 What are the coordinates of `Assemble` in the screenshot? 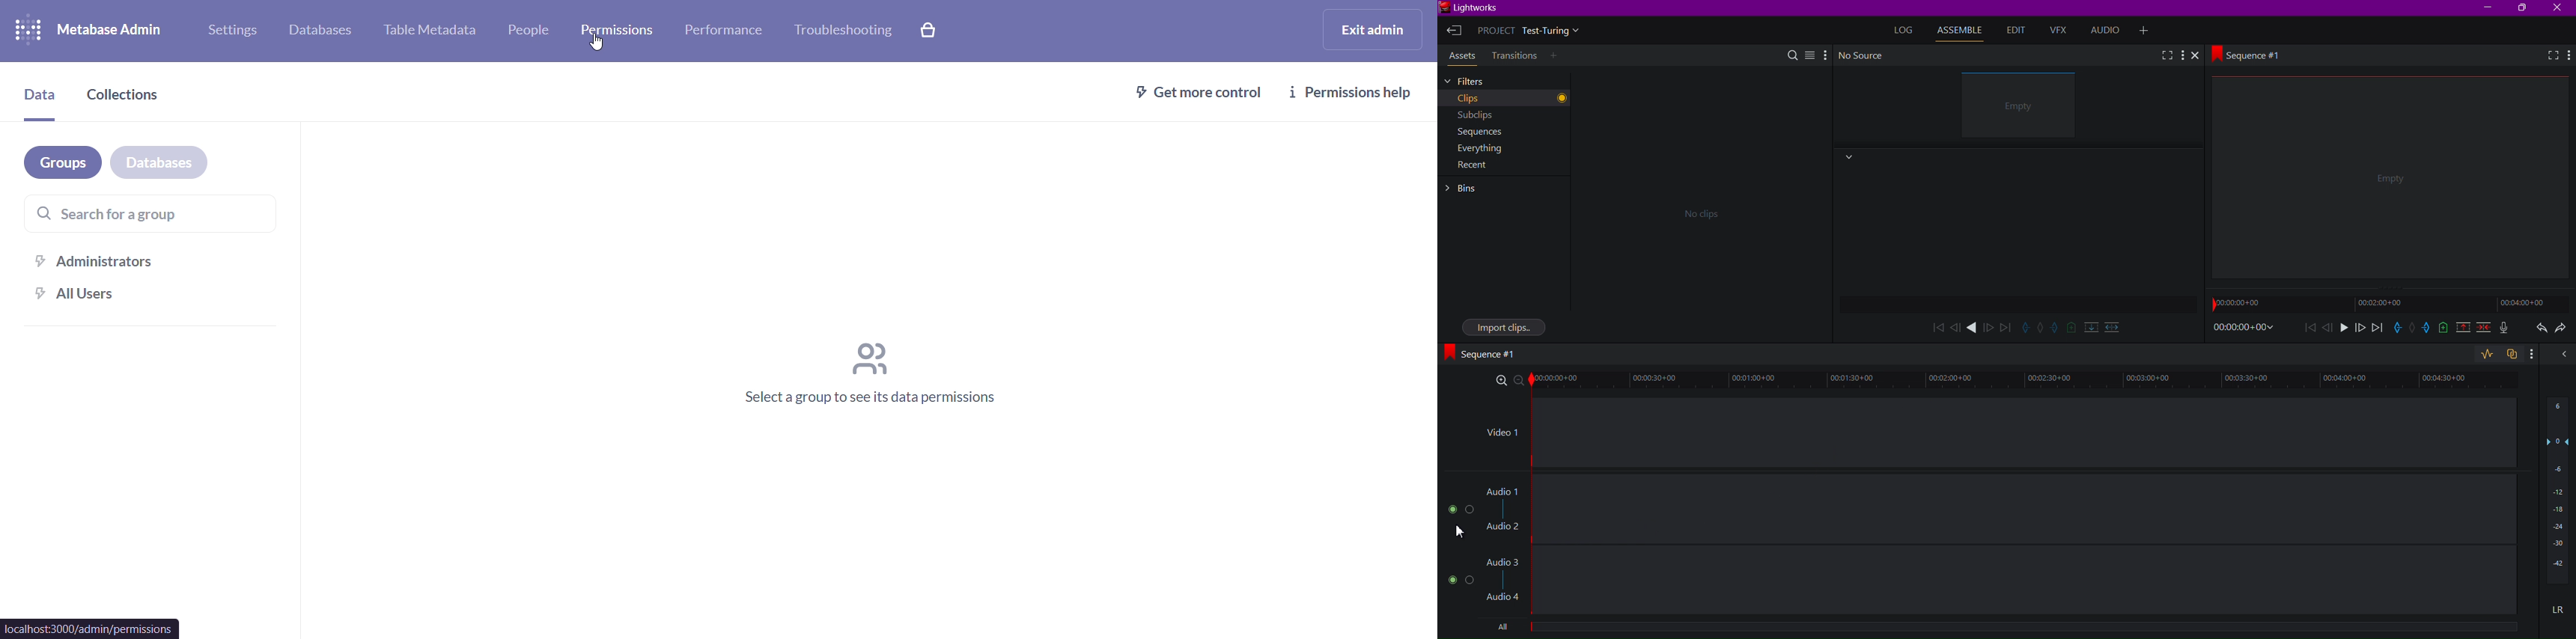 It's located at (1963, 30).